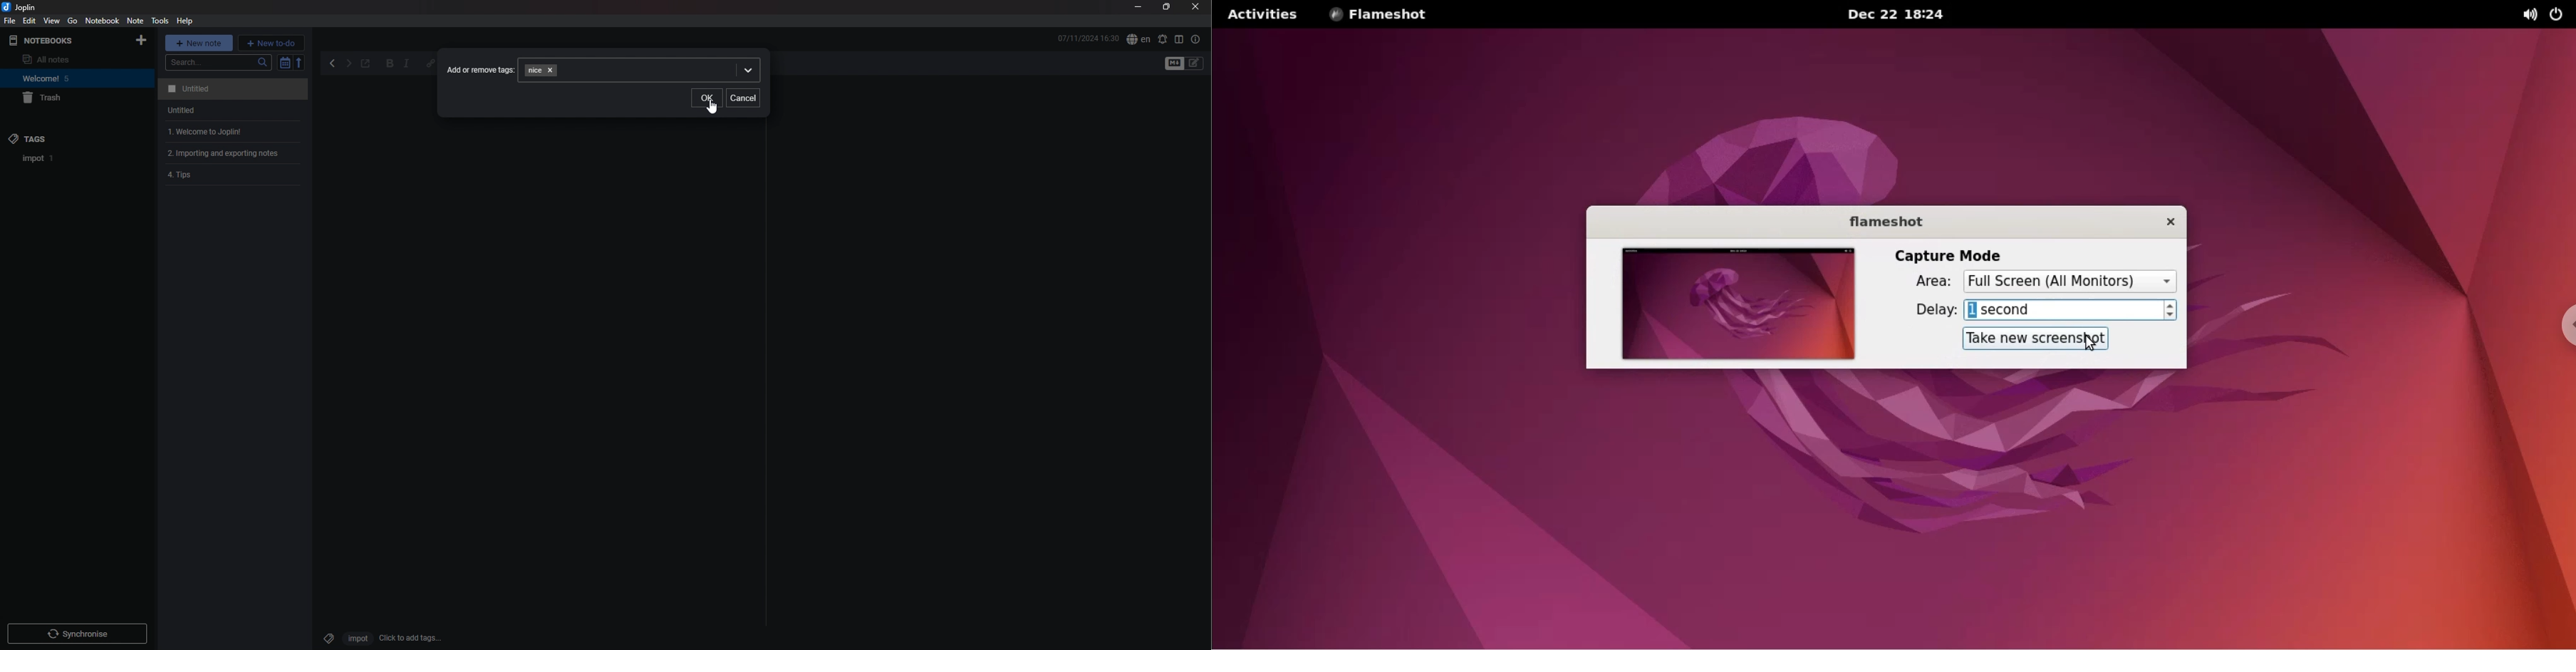  I want to click on toggle editors, so click(1175, 64).